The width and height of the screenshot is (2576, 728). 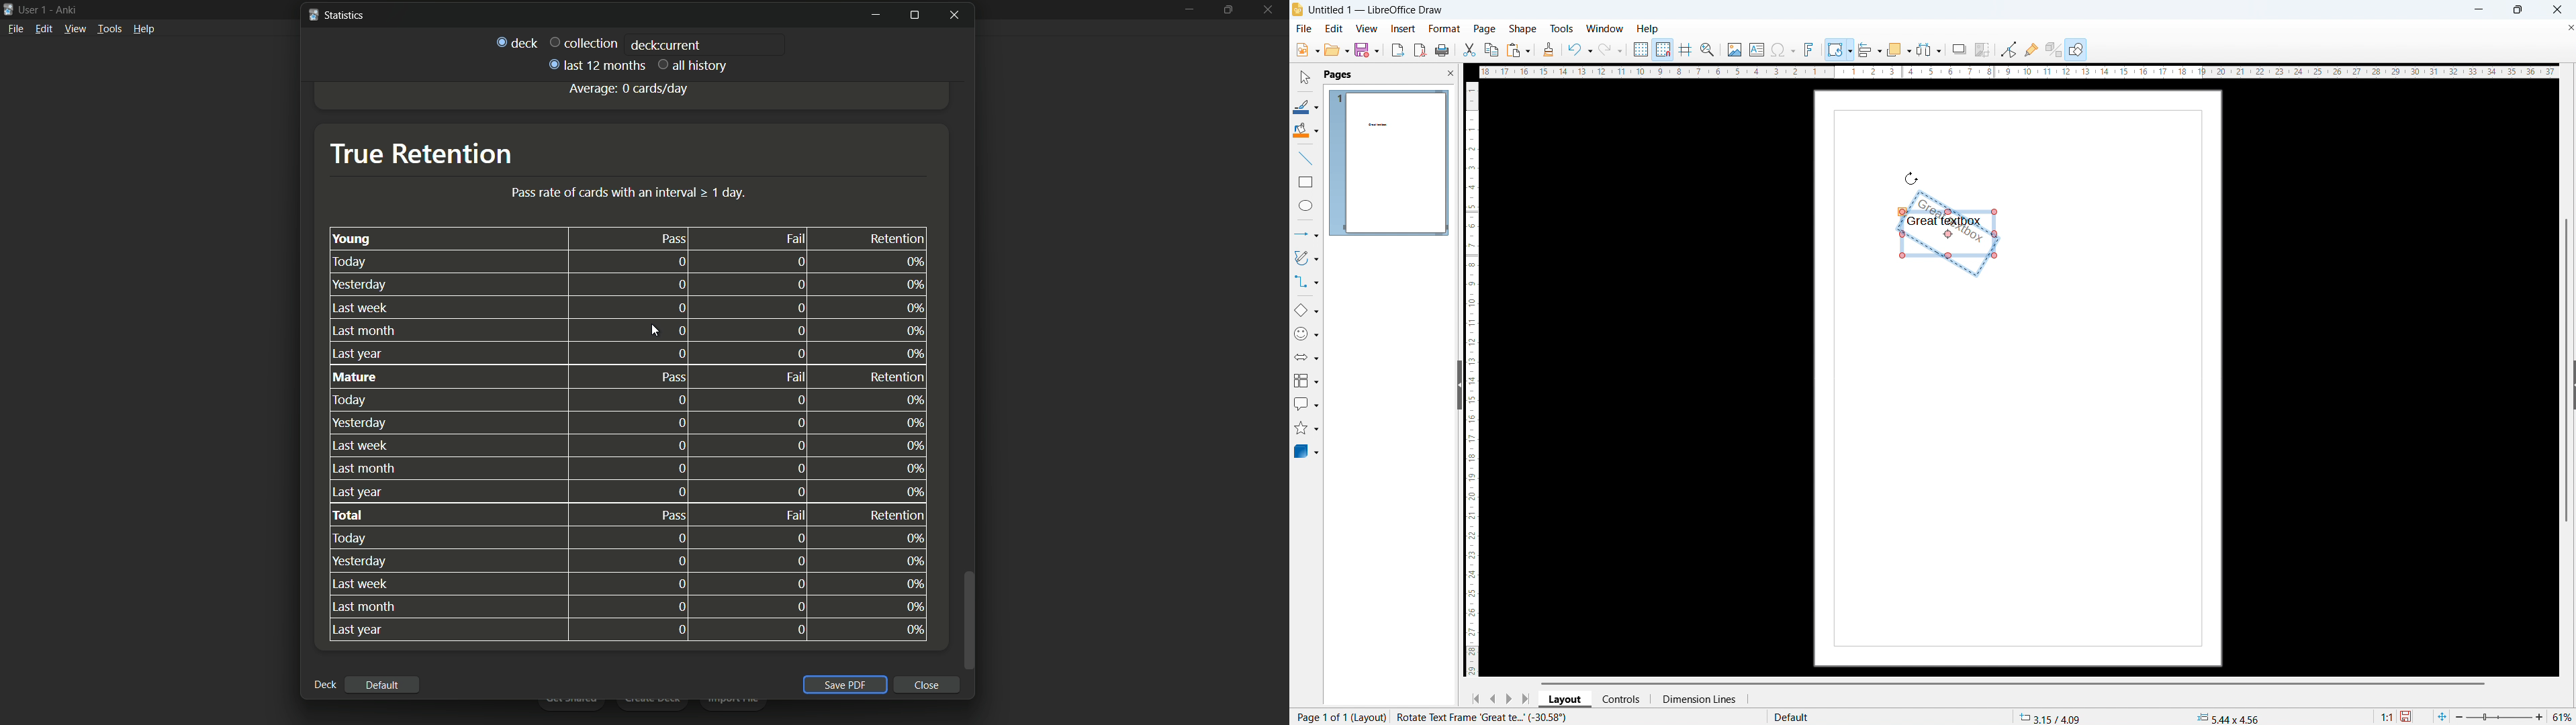 What do you see at coordinates (2076, 50) in the screenshot?
I see `show draw functions` at bounding box center [2076, 50].